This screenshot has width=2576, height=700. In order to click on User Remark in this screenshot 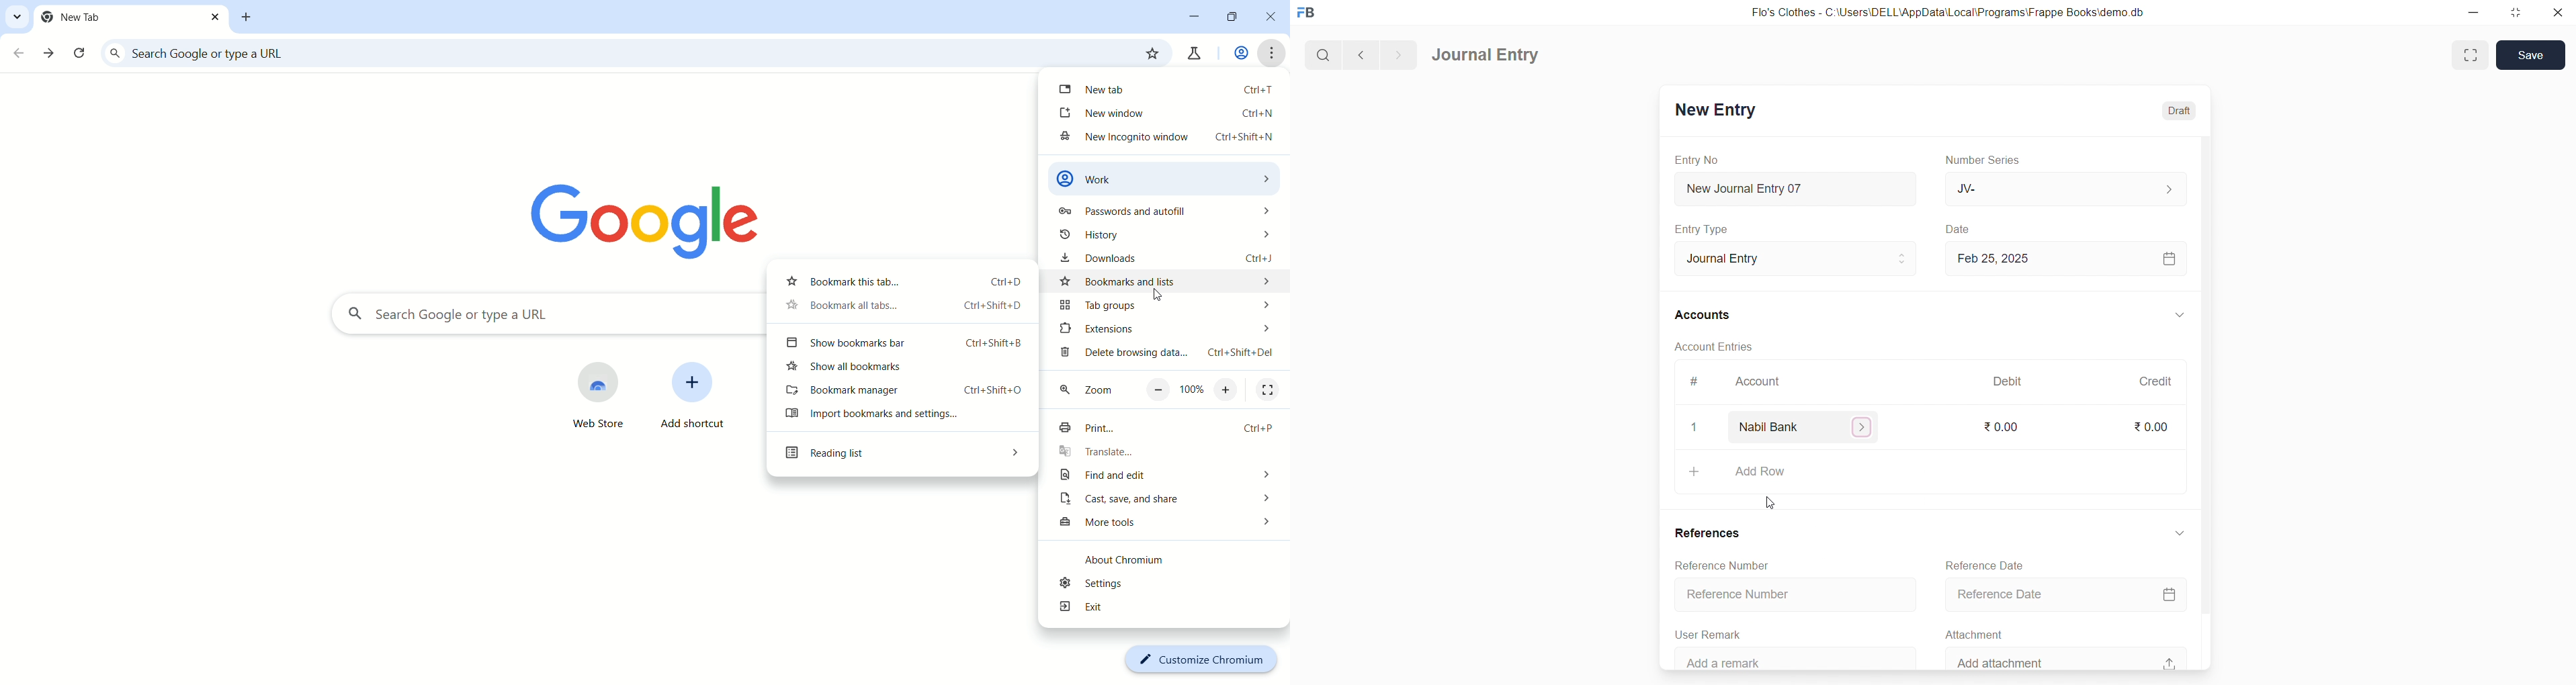, I will do `click(1712, 632)`.